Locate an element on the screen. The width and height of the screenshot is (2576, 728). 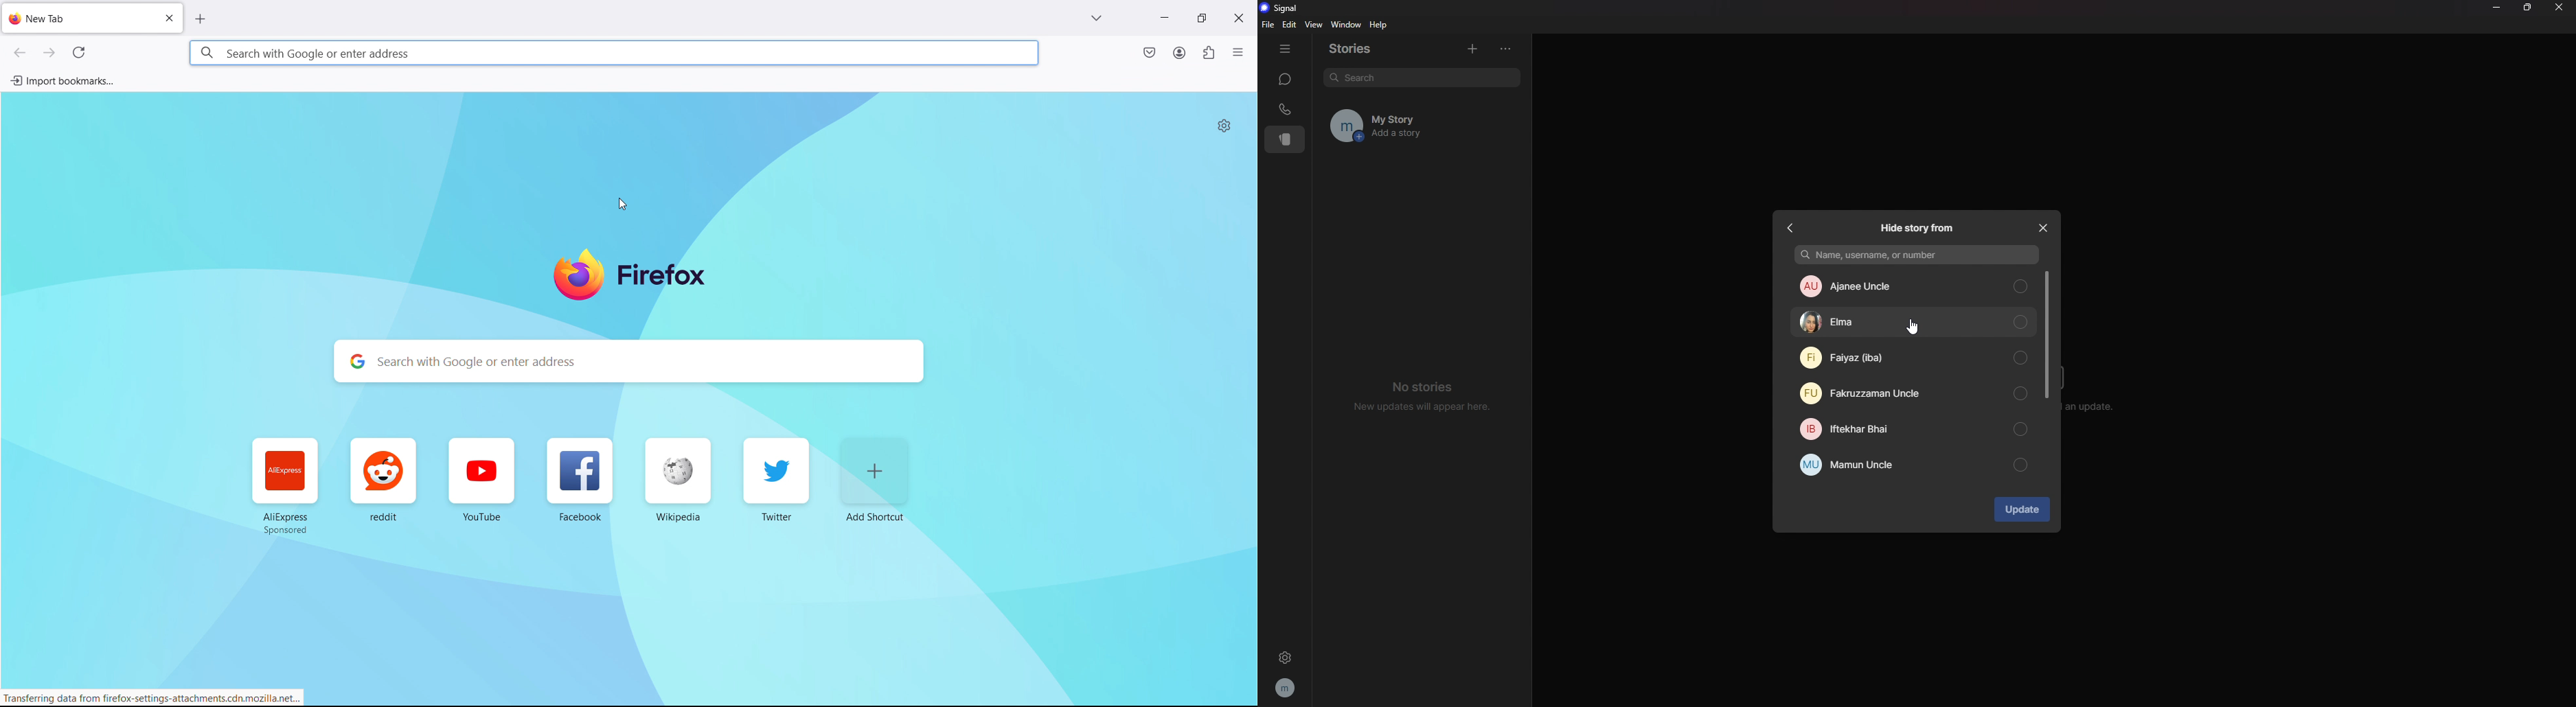
Transferring data from firefox-settings-attachments.cdn.mozilla.net... is located at coordinates (152, 697).